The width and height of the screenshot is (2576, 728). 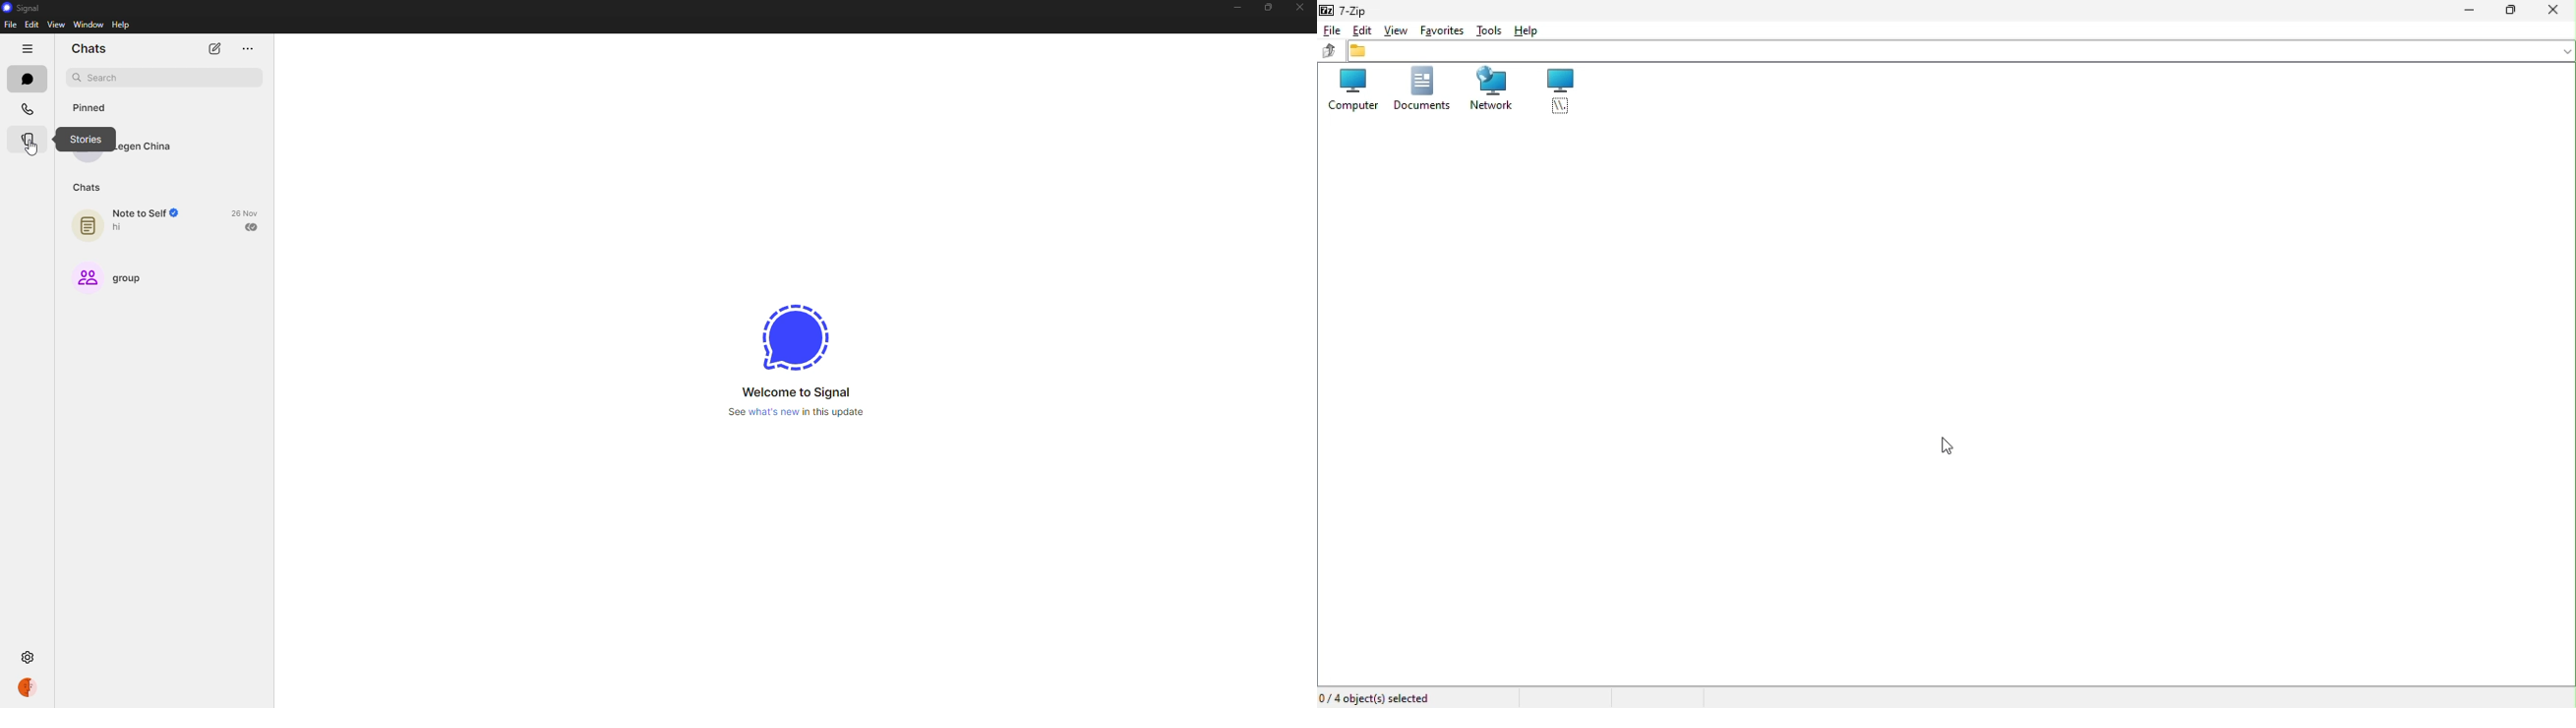 I want to click on edit, so click(x=1361, y=29).